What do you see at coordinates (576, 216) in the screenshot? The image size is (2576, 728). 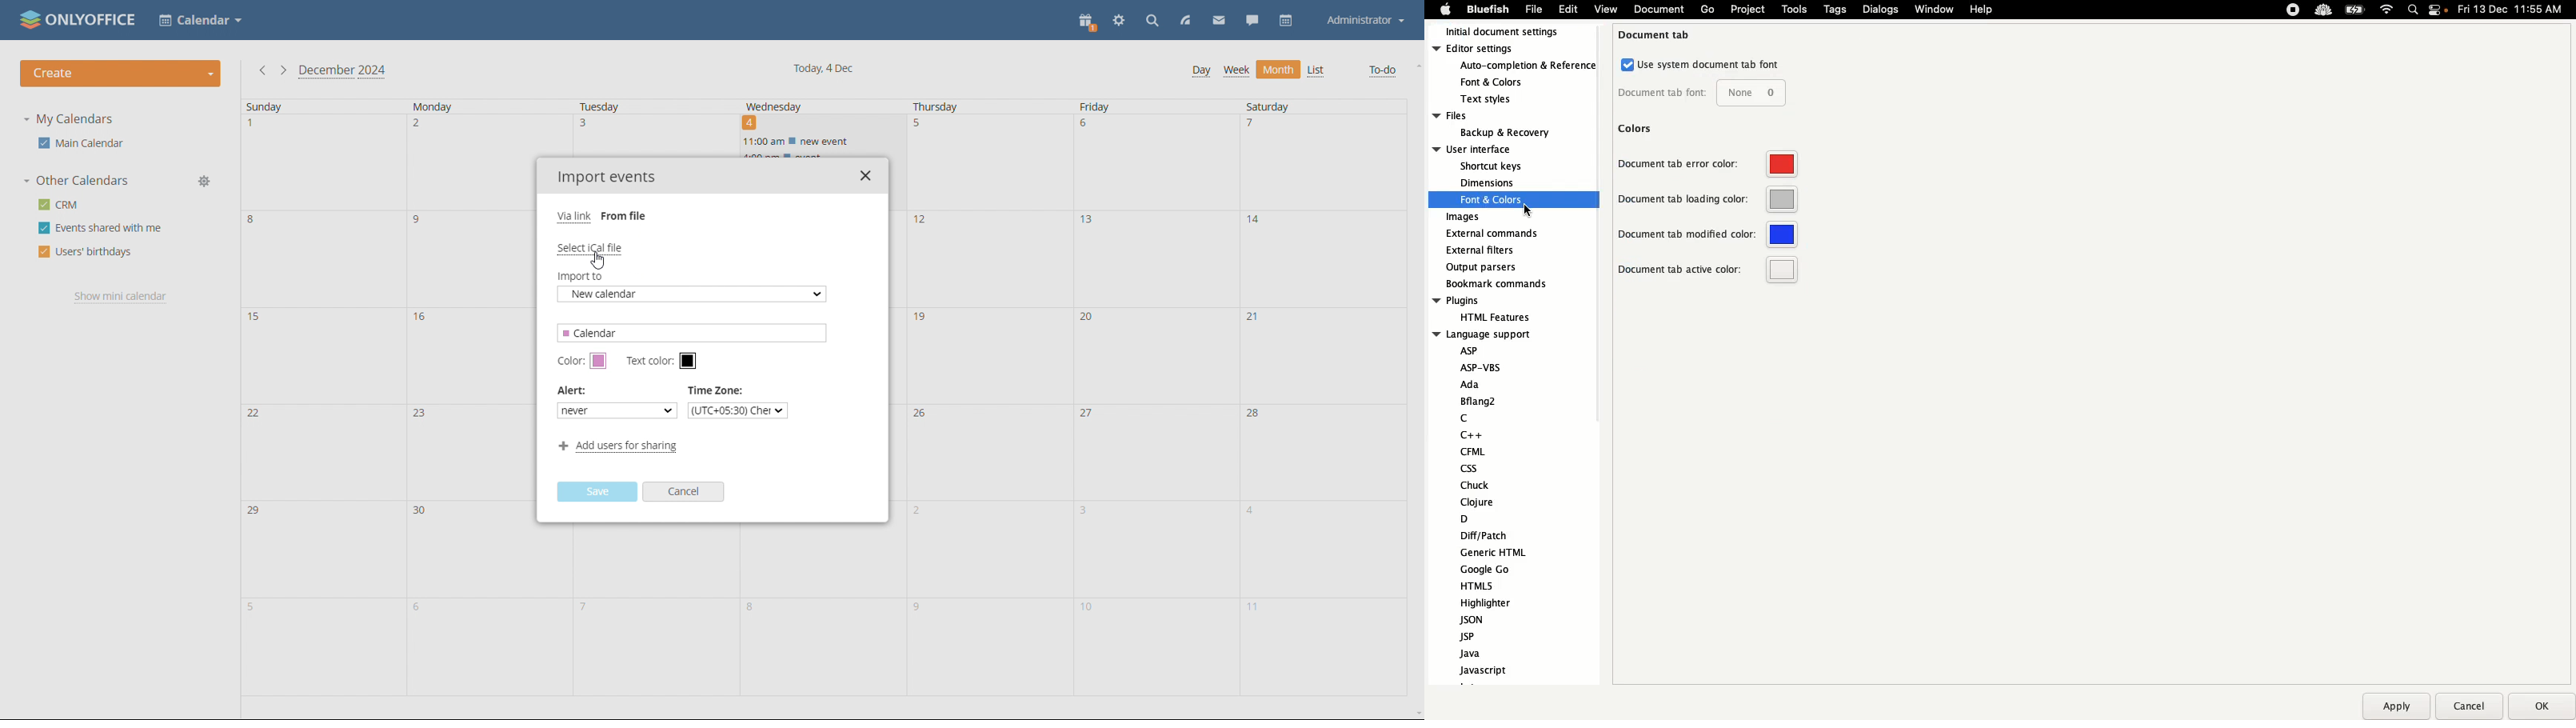 I see `via link` at bounding box center [576, 216].